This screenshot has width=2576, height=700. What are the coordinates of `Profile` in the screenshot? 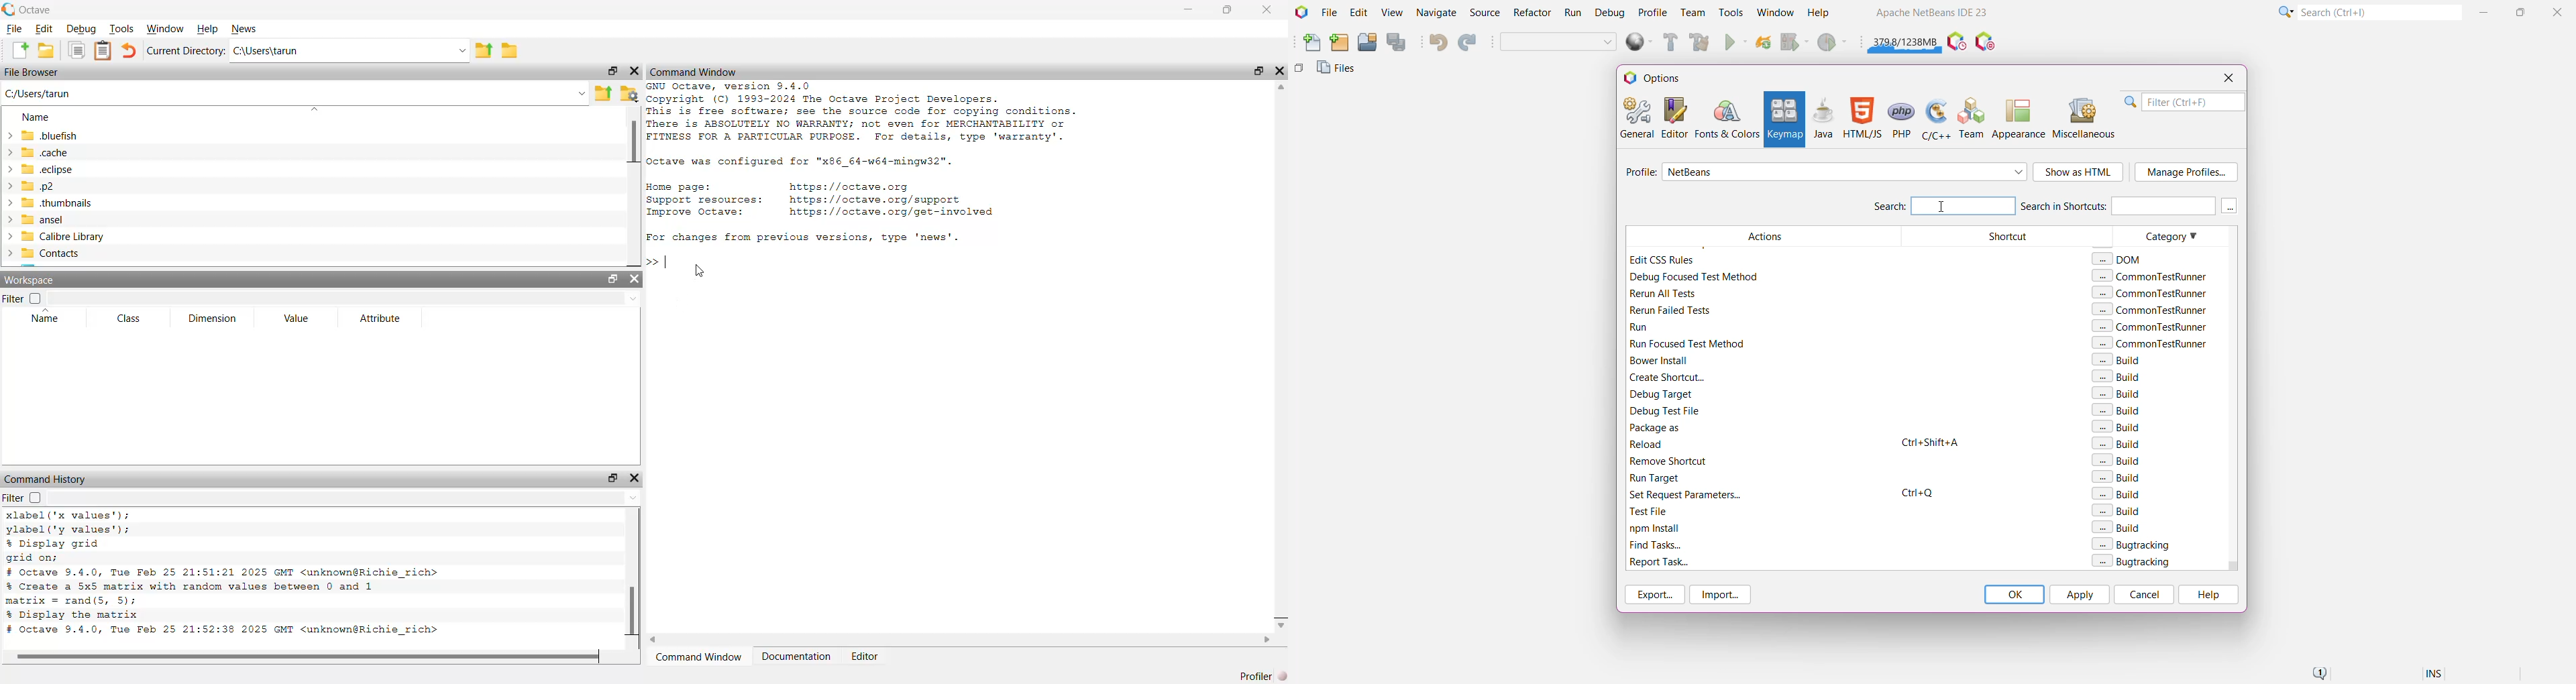 It's located at (1639, 174).